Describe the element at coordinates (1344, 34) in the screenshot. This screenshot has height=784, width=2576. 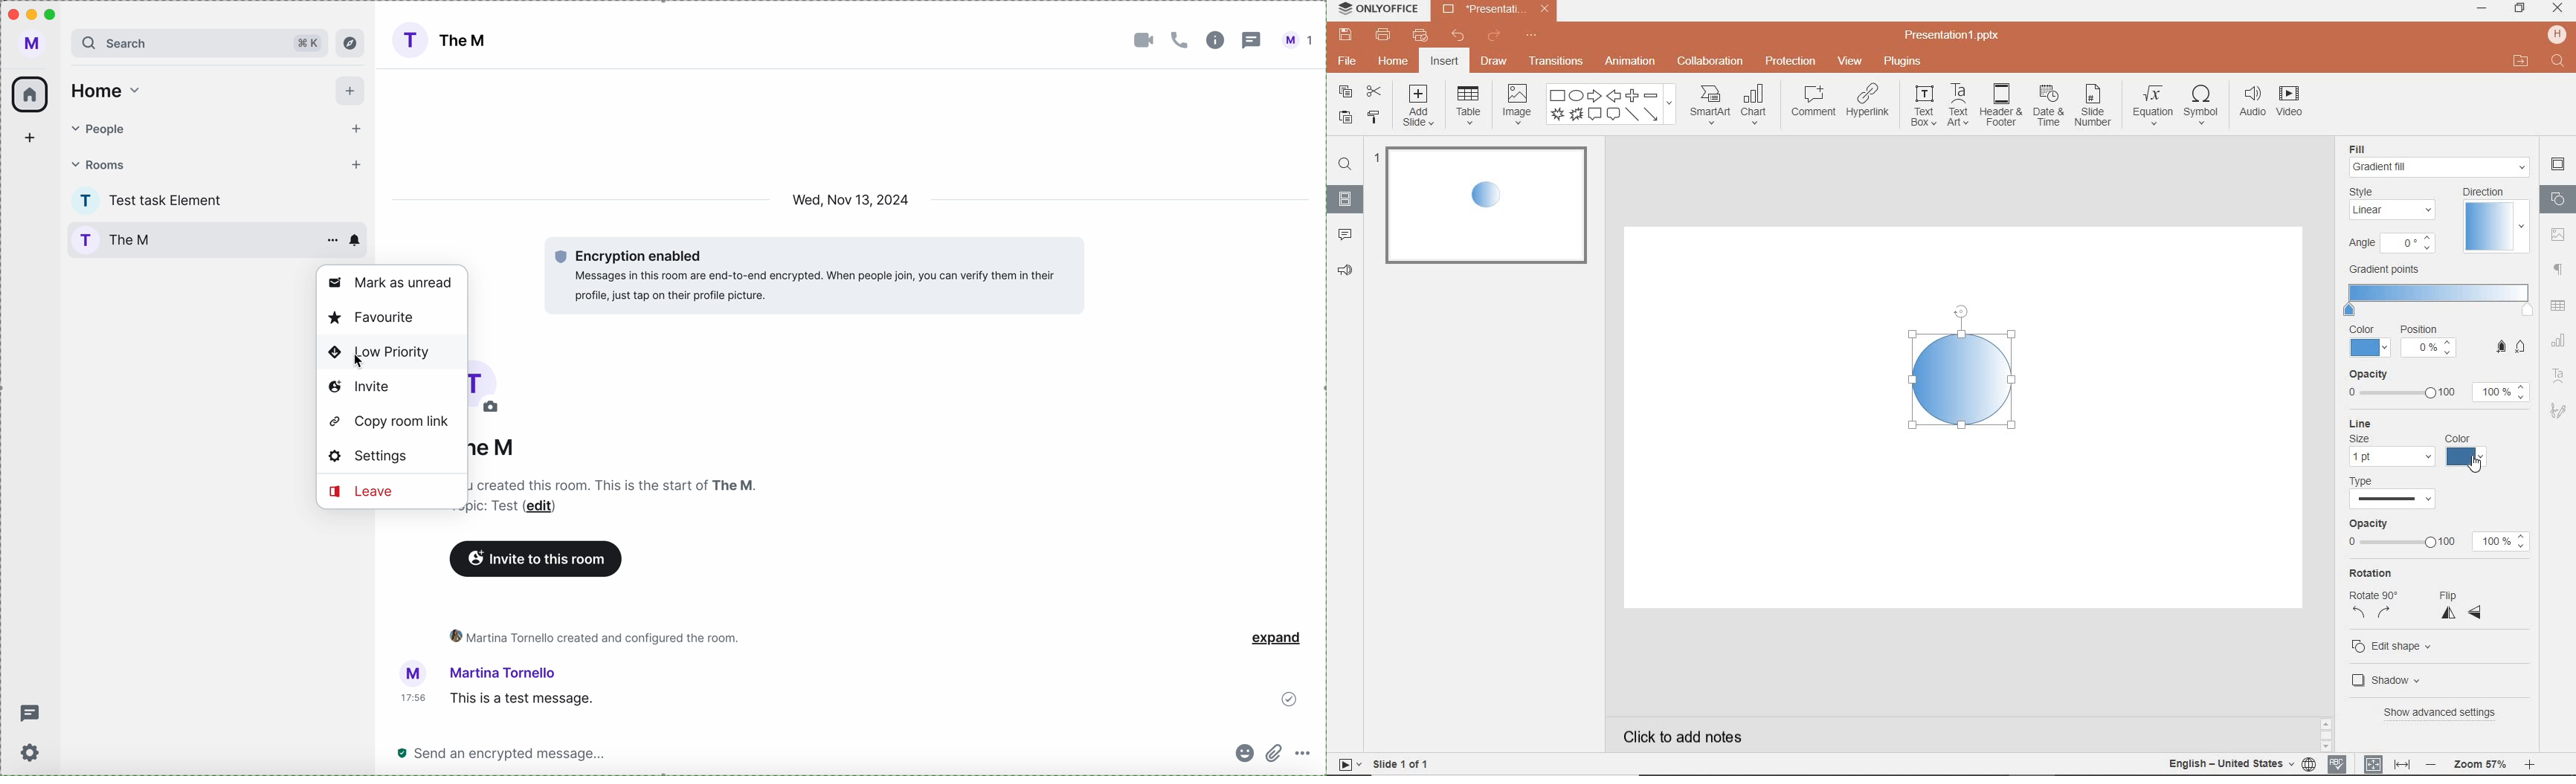
I see `save` at that location.